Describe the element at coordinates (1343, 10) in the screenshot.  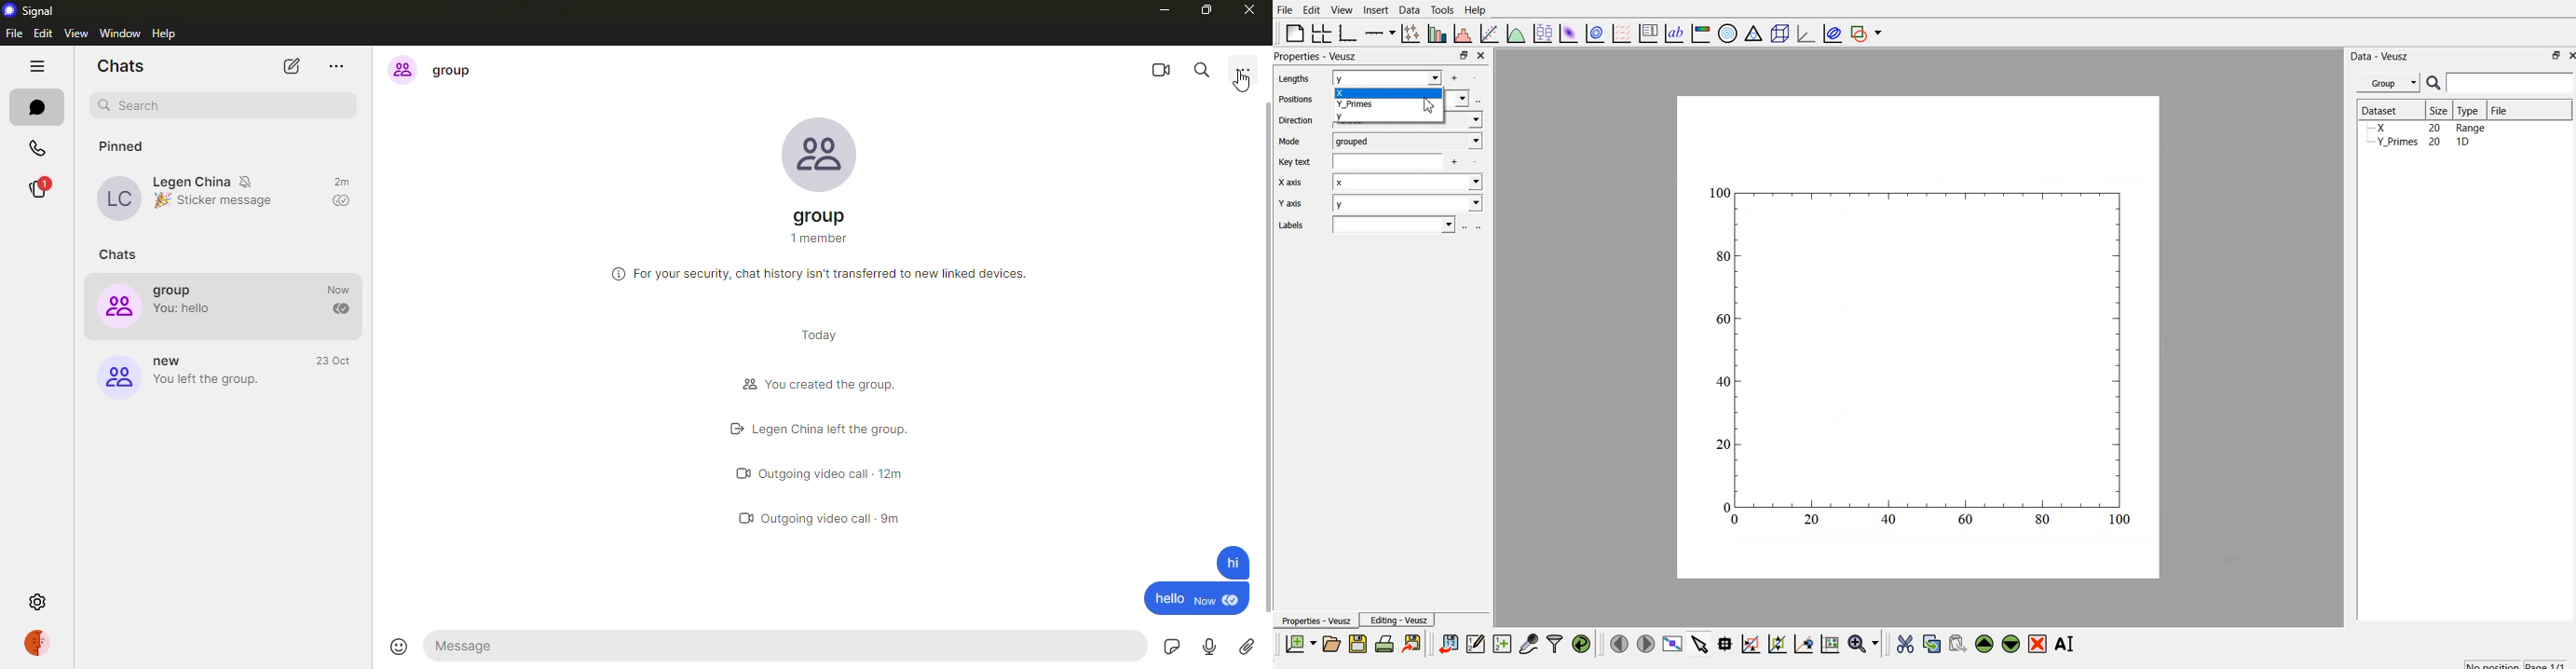
I see `View` at that location.